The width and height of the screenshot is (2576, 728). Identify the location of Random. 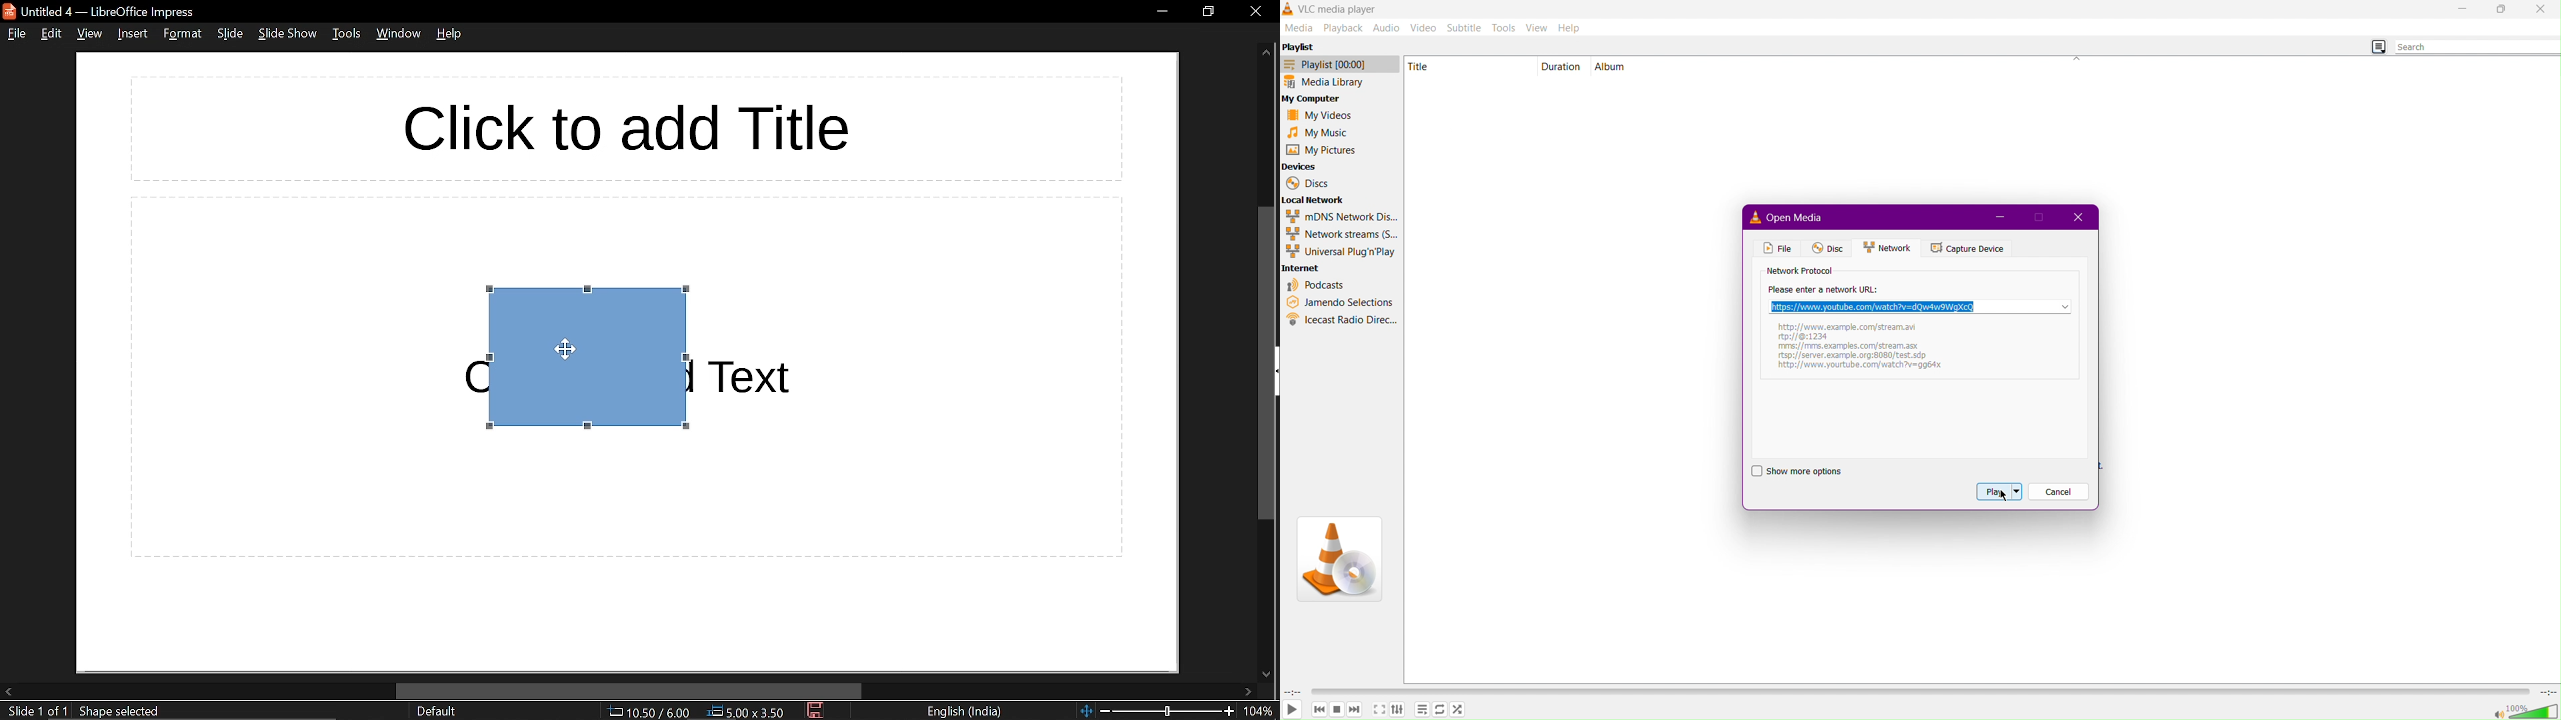
(1461, 710).